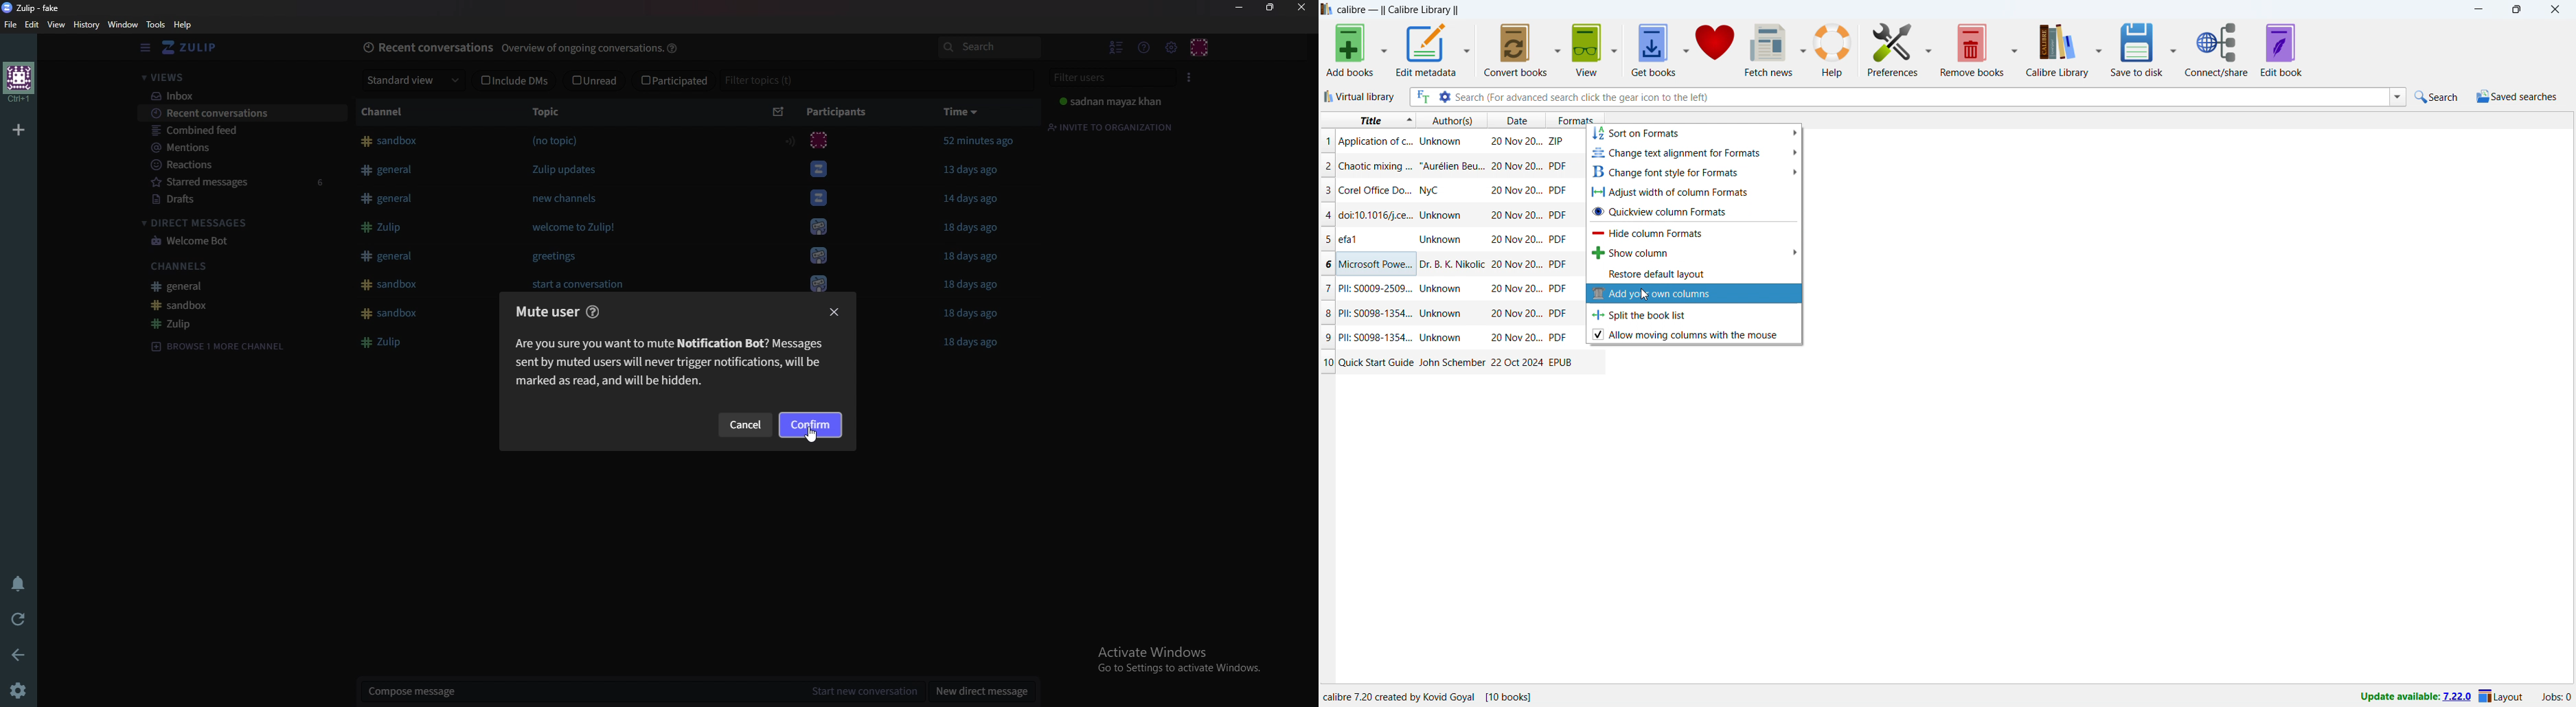  I want to click on ZIP, so click(1556, 140).